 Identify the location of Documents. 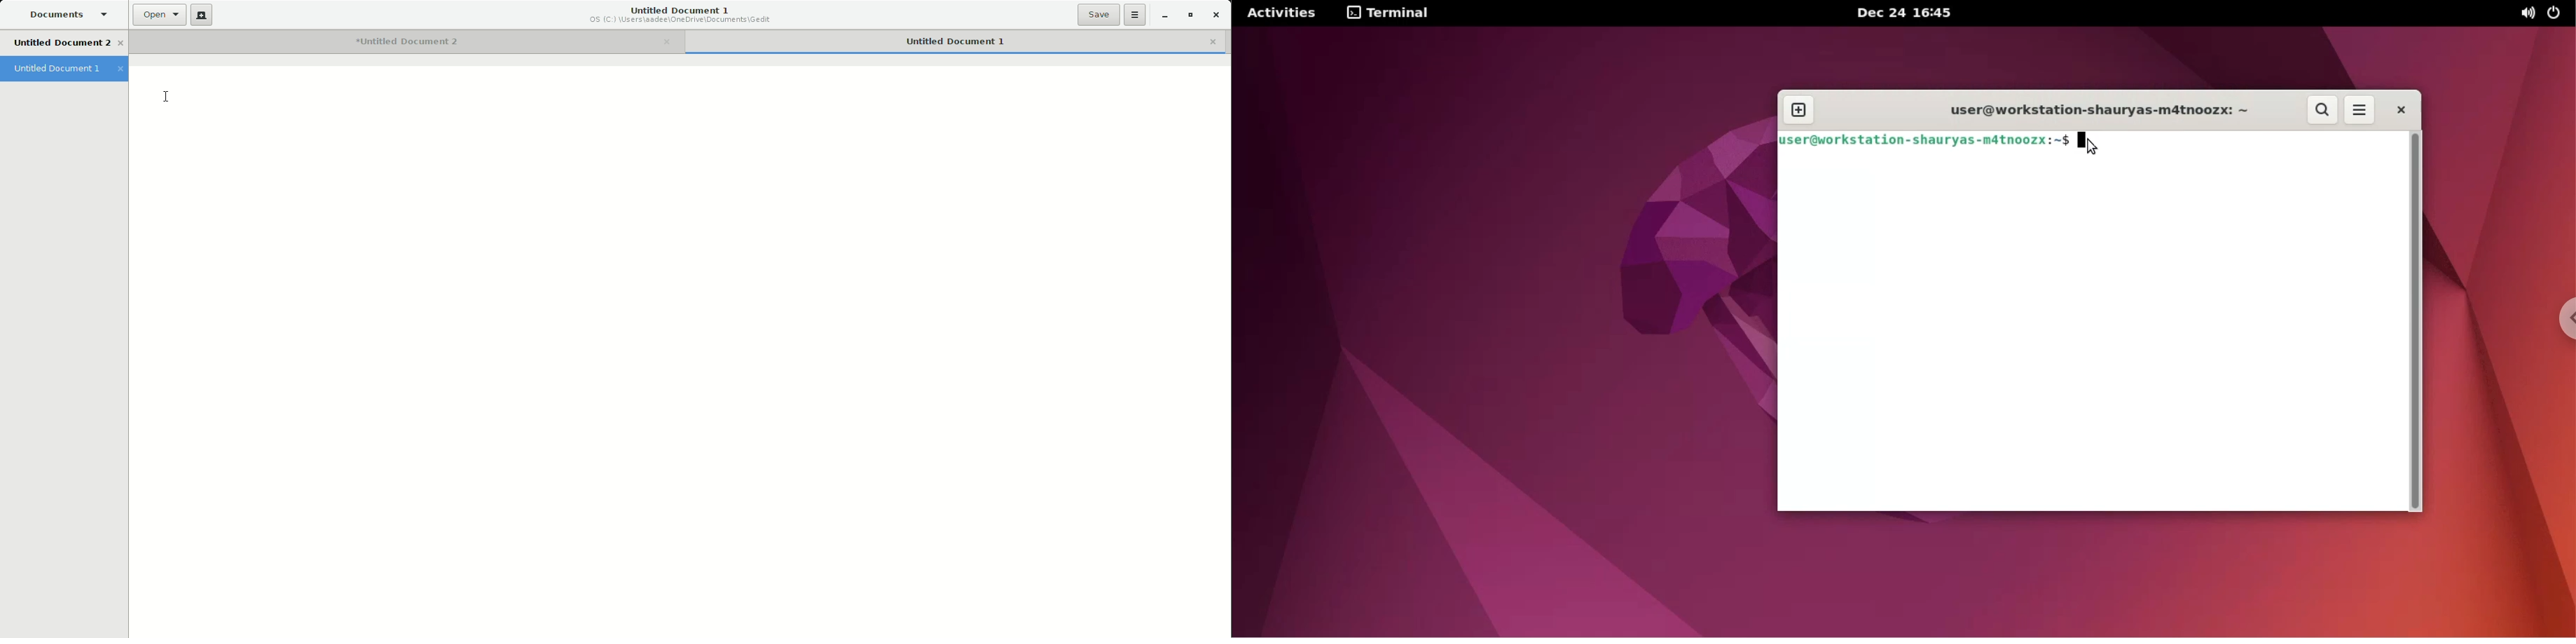
(63, 12).